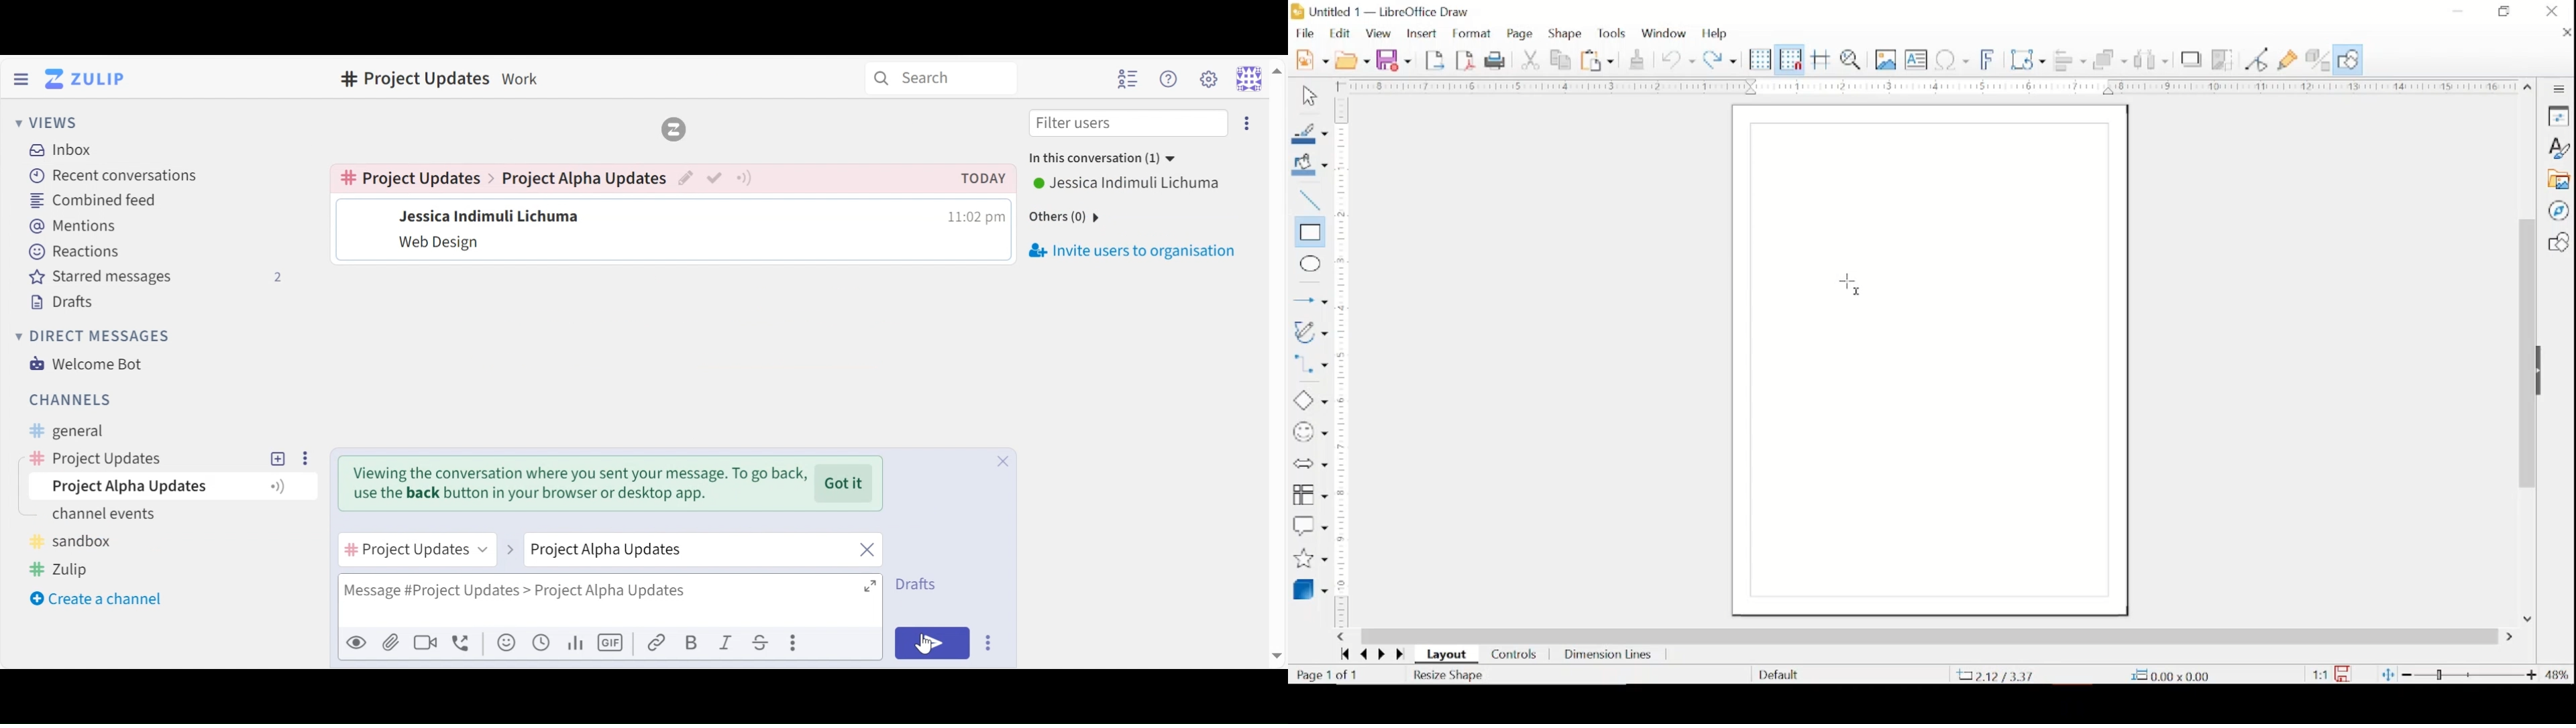 This screenshot has width=2576, height=728. What do you see at coordinates (521, 81) in the screenshot?
I see `Description` at bounding box center [521, 81].